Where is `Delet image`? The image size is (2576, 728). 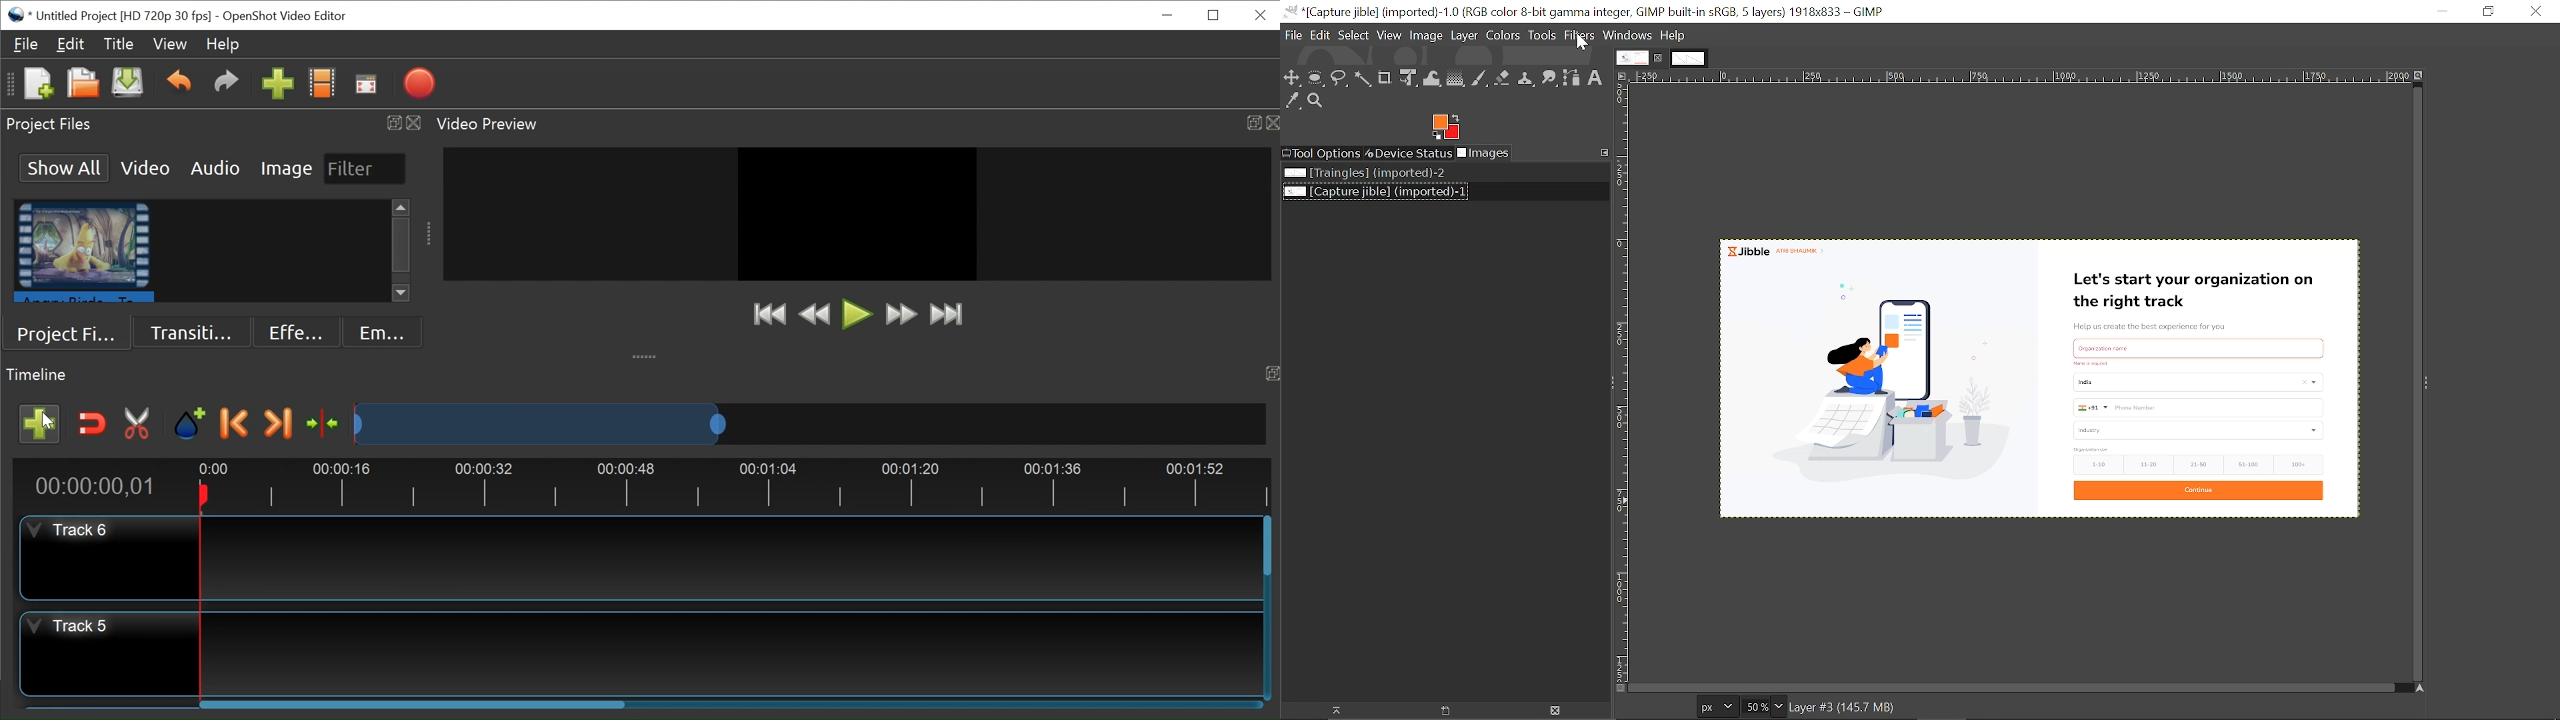 Delet image is located at coordinates (1561, 710).